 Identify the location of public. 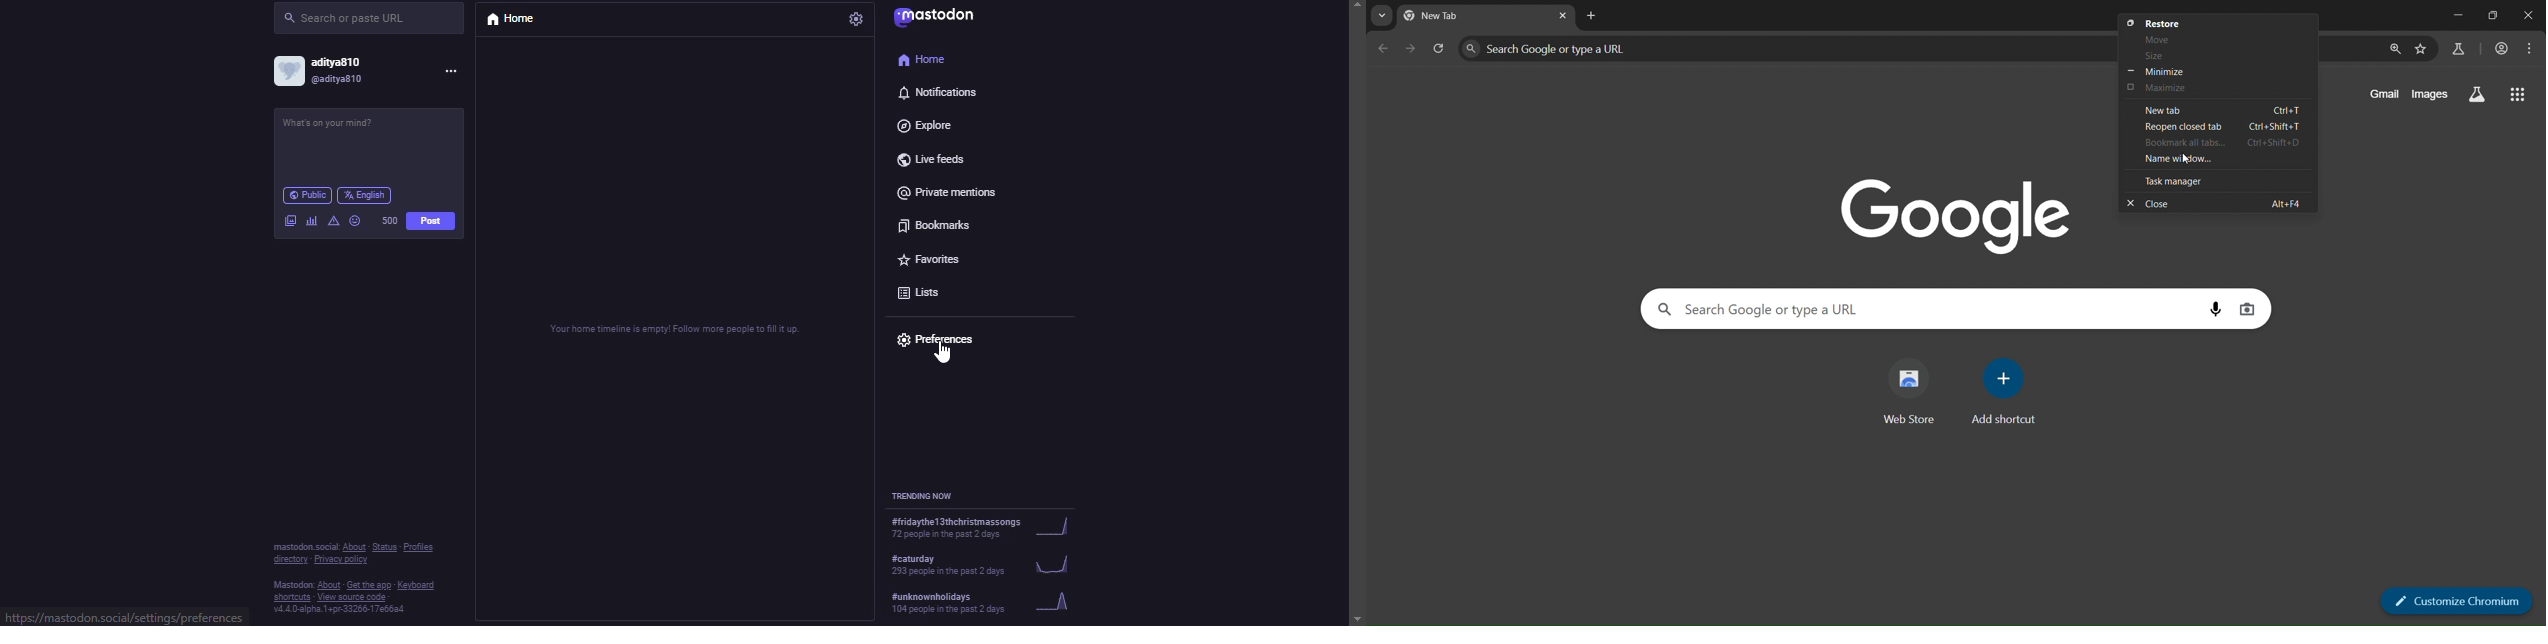
(306, 194).